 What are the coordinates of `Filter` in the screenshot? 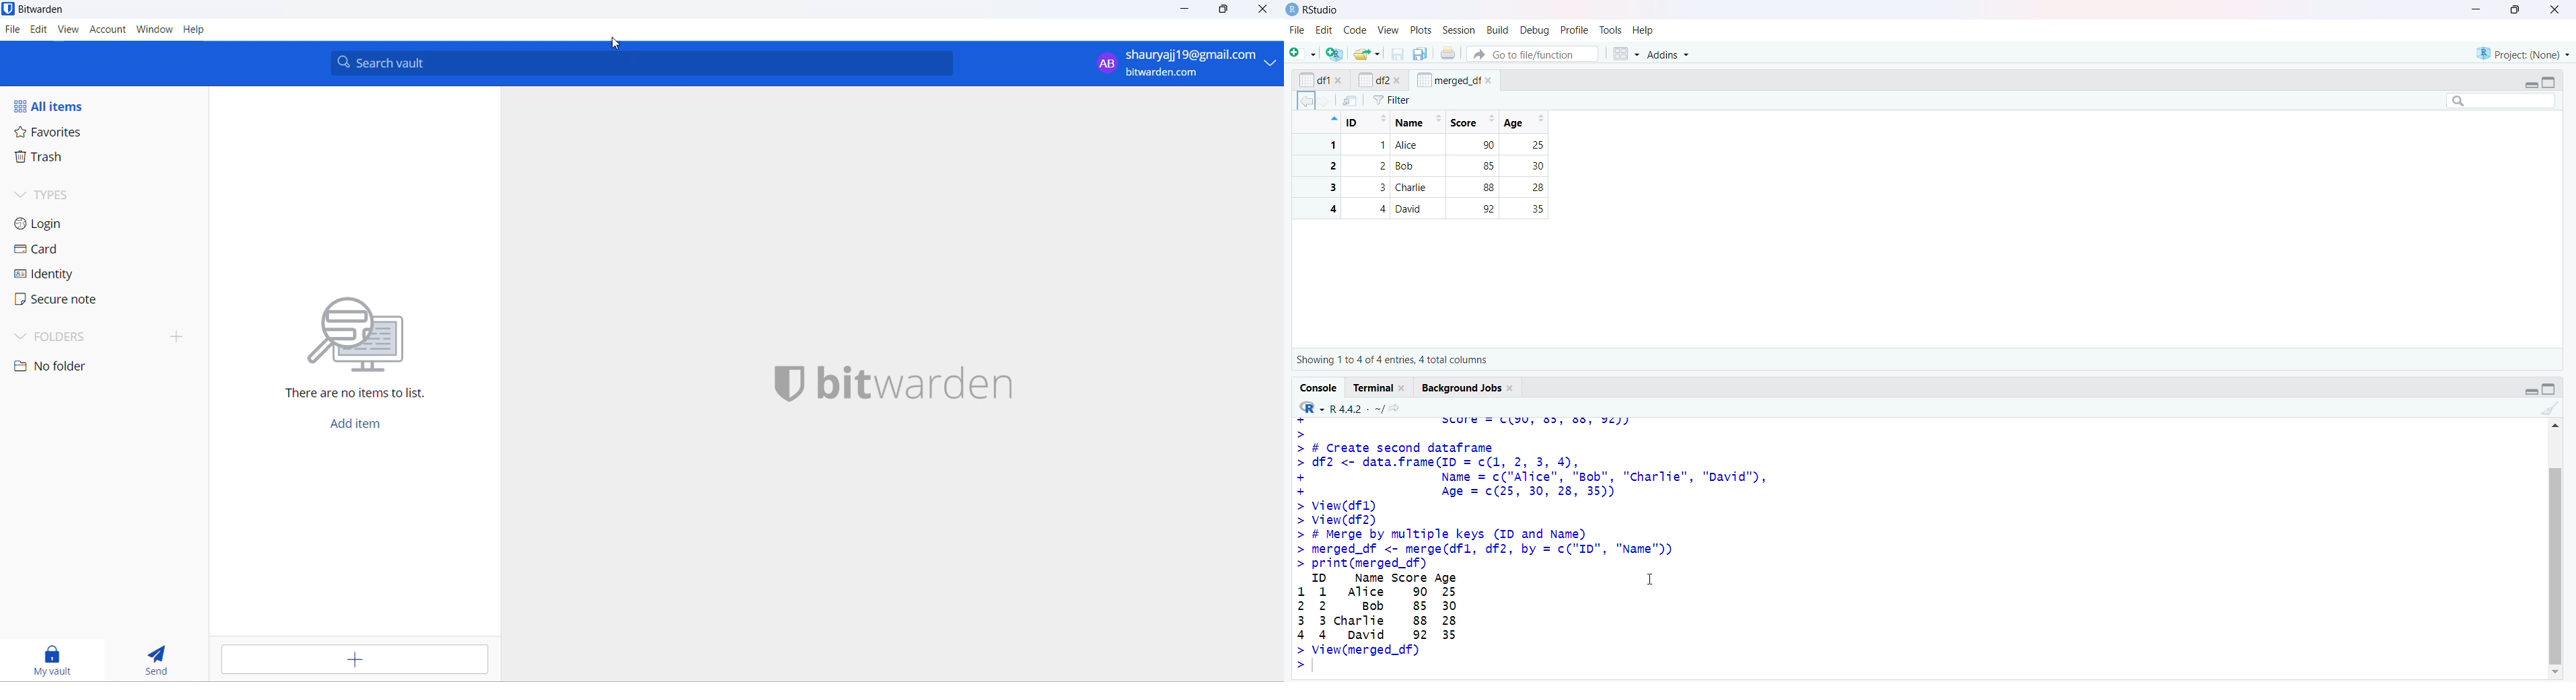 It's located at (1392, 100).